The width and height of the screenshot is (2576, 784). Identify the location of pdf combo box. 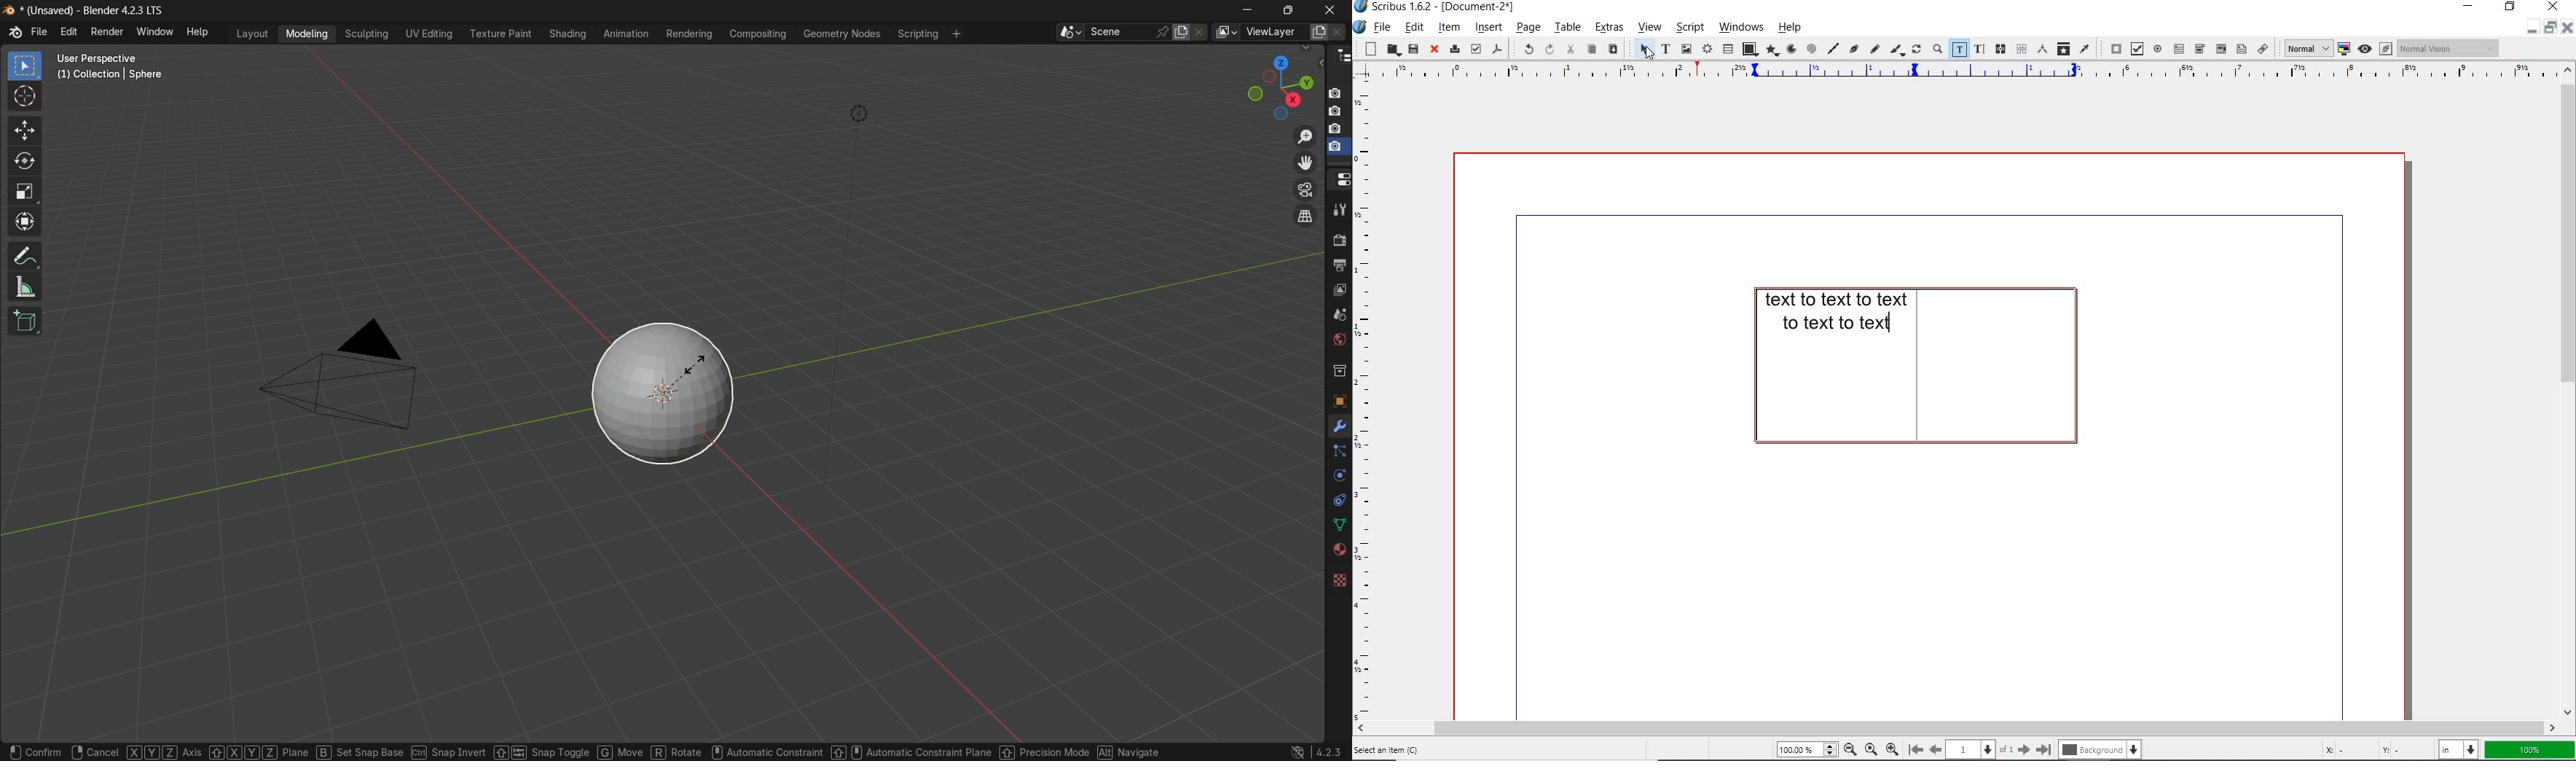
(2200, 49).